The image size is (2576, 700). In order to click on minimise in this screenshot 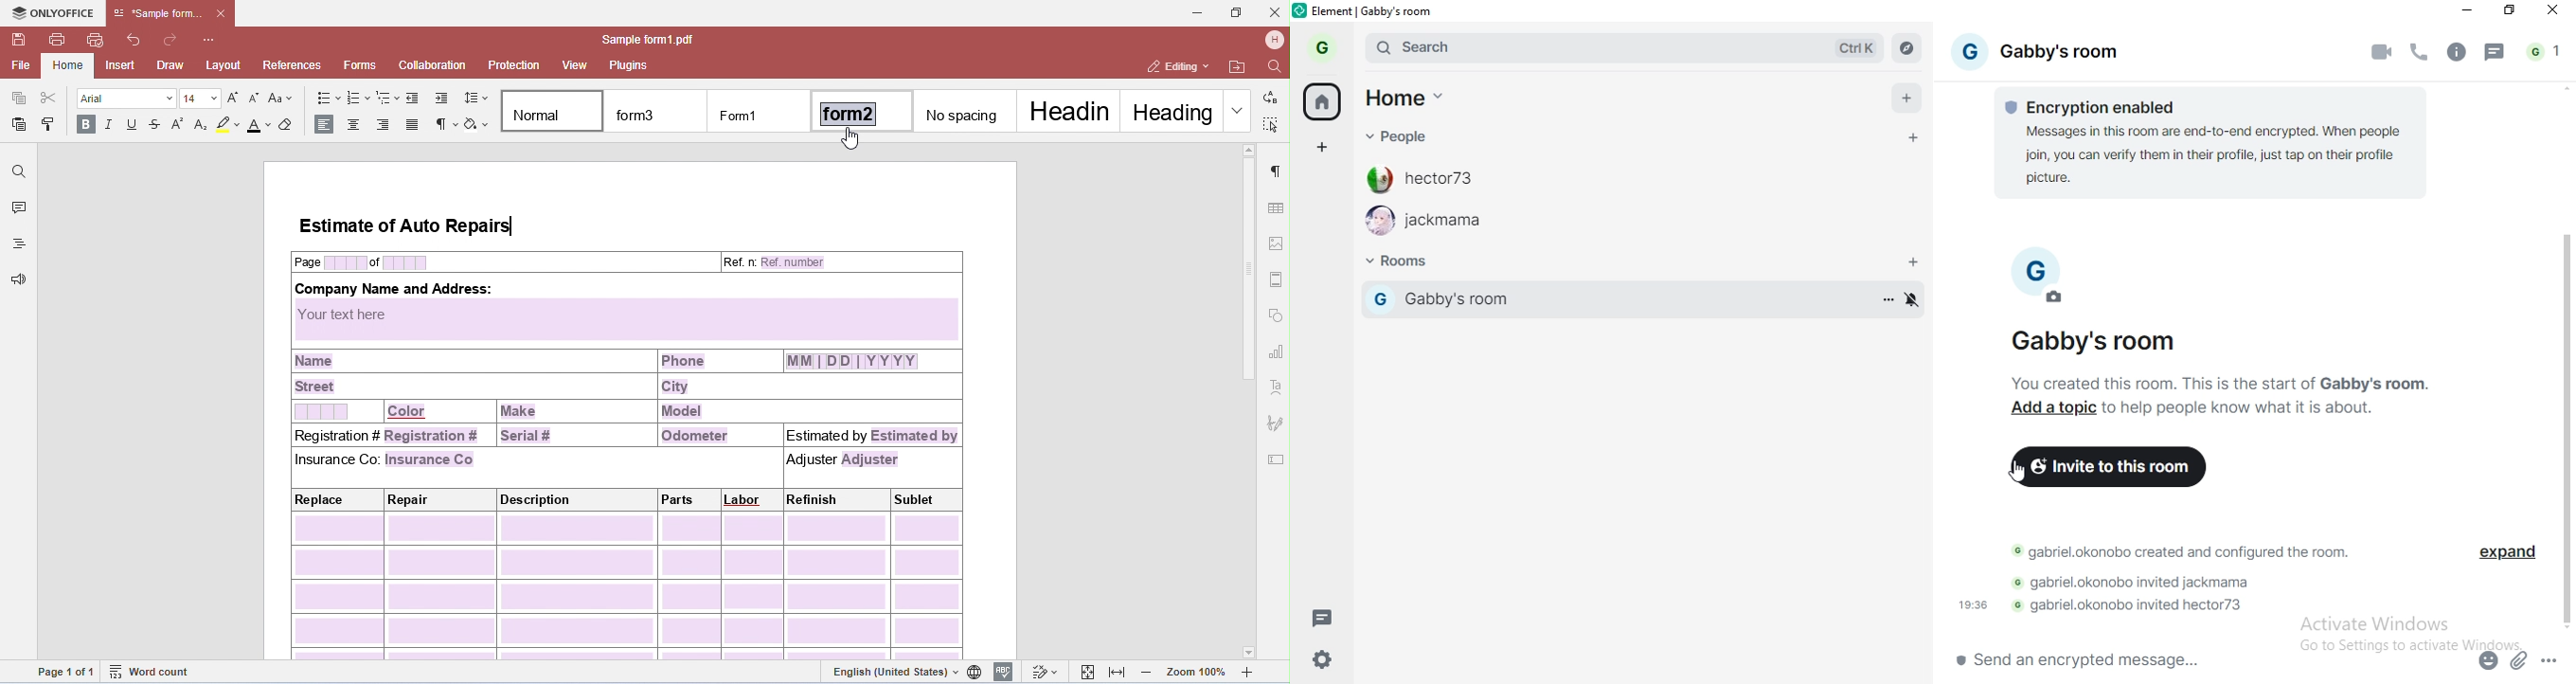, I will do `click(2462, 10)`.